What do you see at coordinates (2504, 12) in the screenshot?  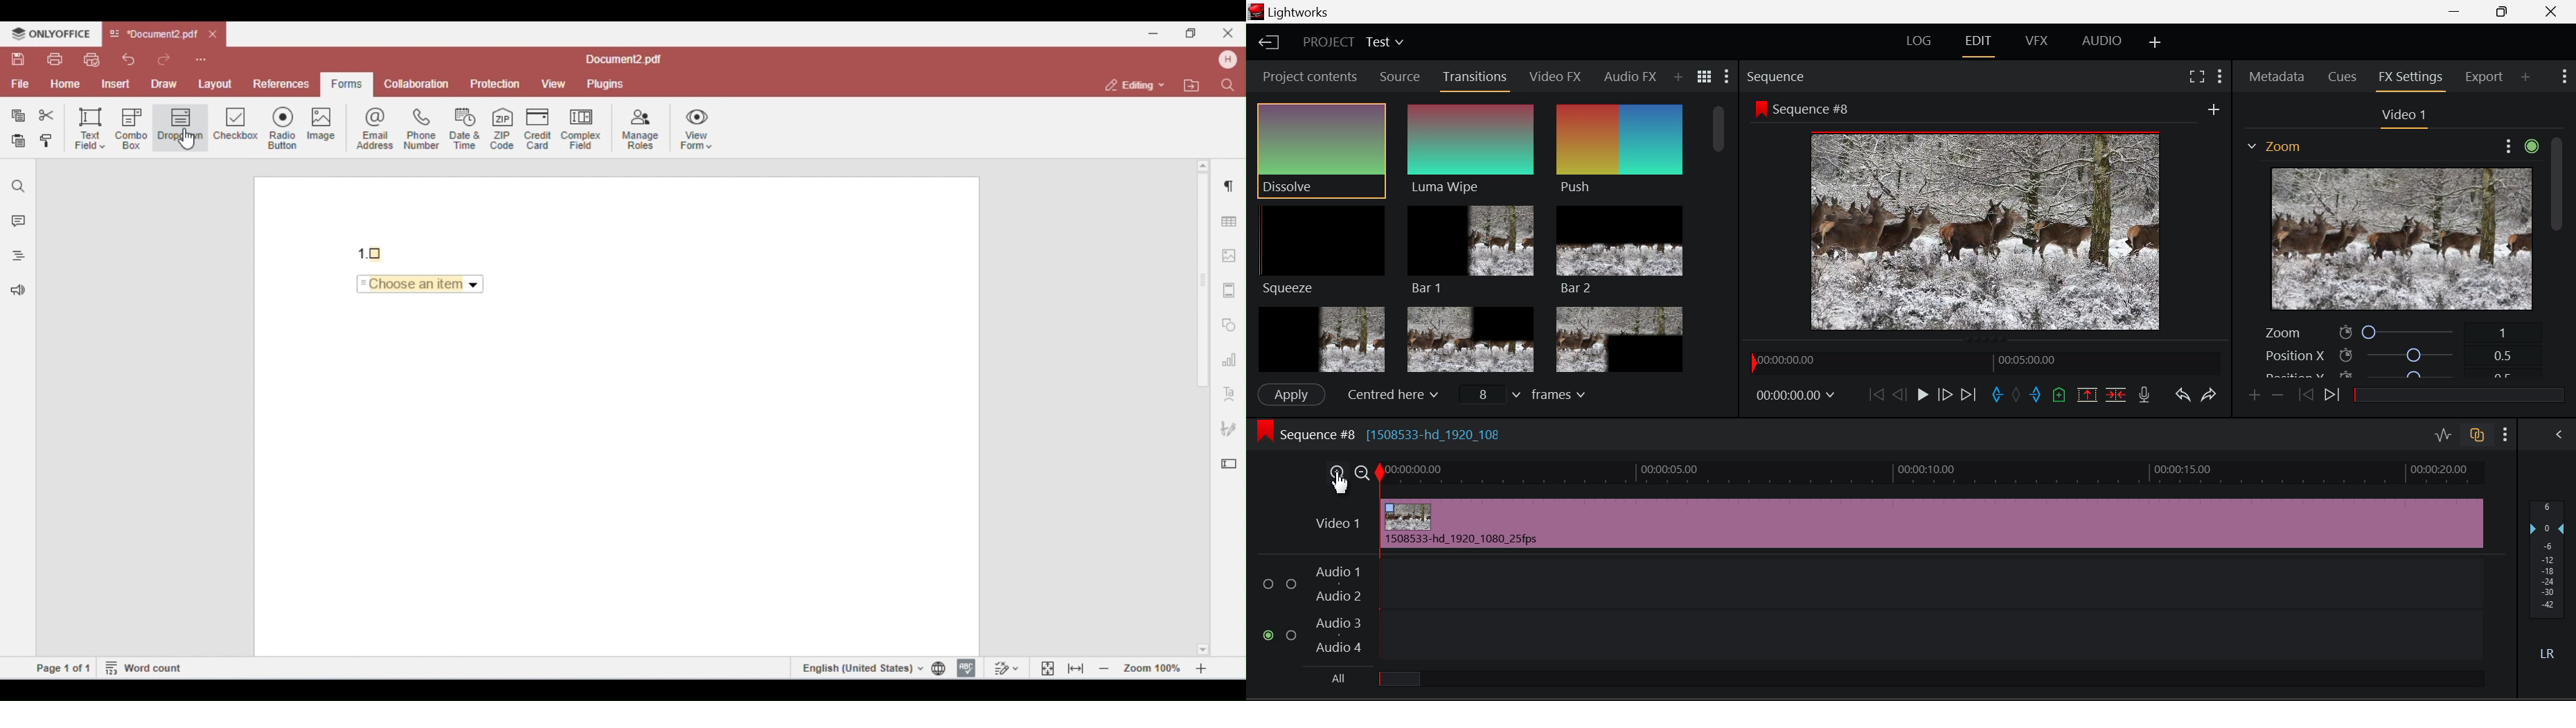 I see `Minimize` at bounding box center [2504, 12].